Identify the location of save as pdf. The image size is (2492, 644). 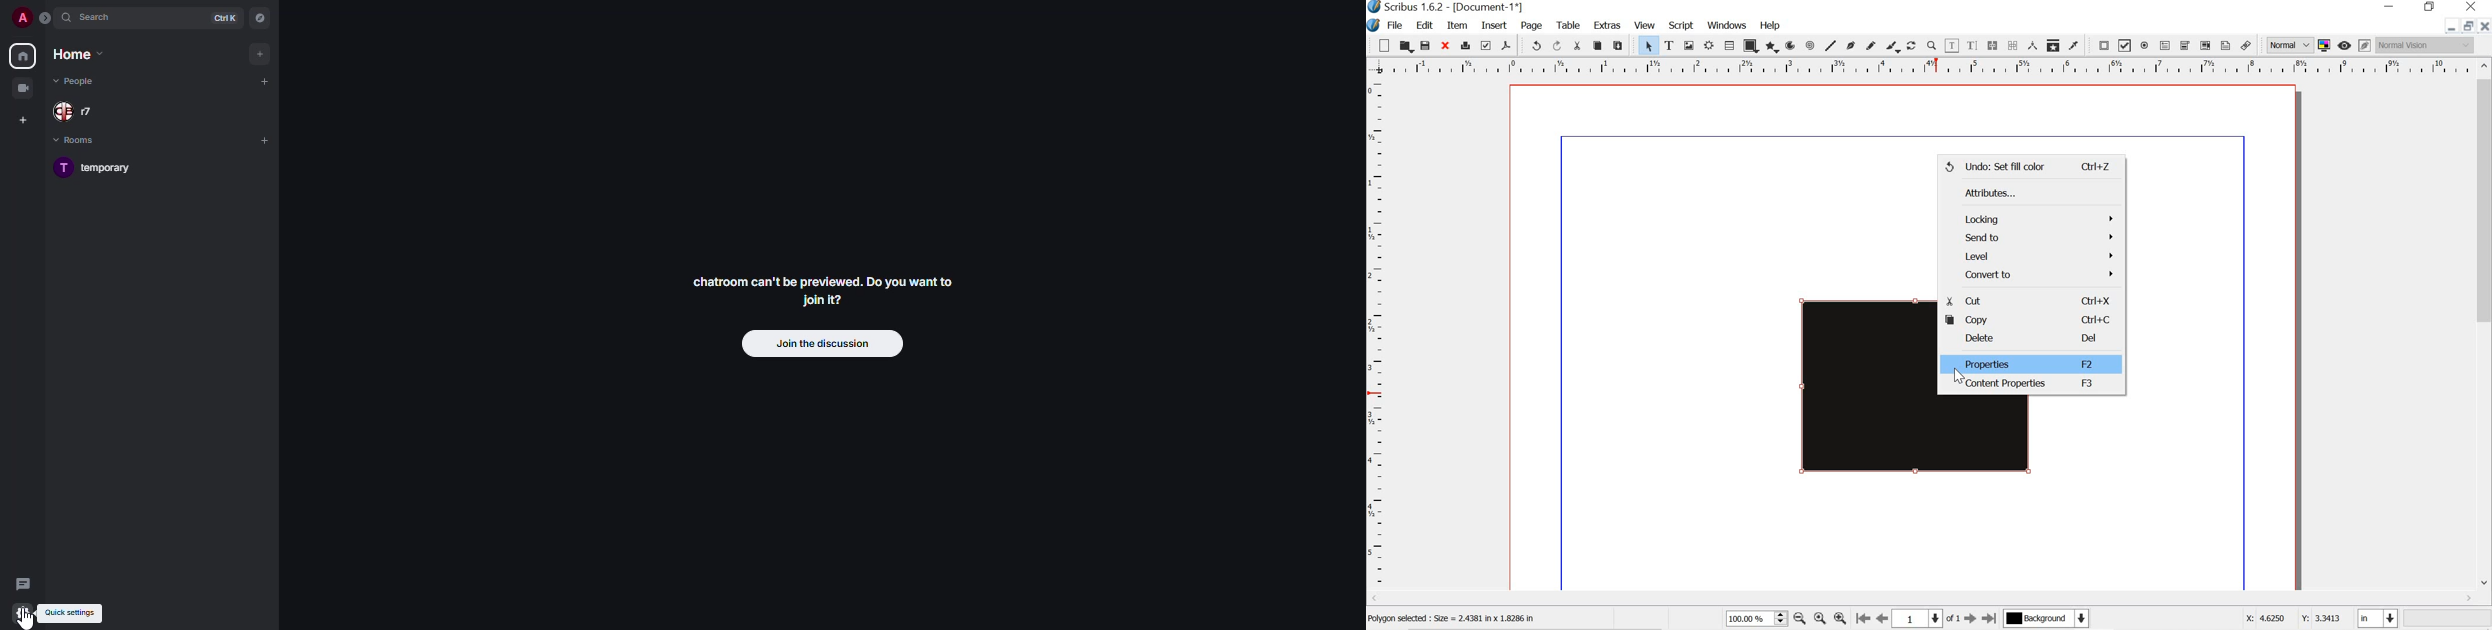
(1506, 46).